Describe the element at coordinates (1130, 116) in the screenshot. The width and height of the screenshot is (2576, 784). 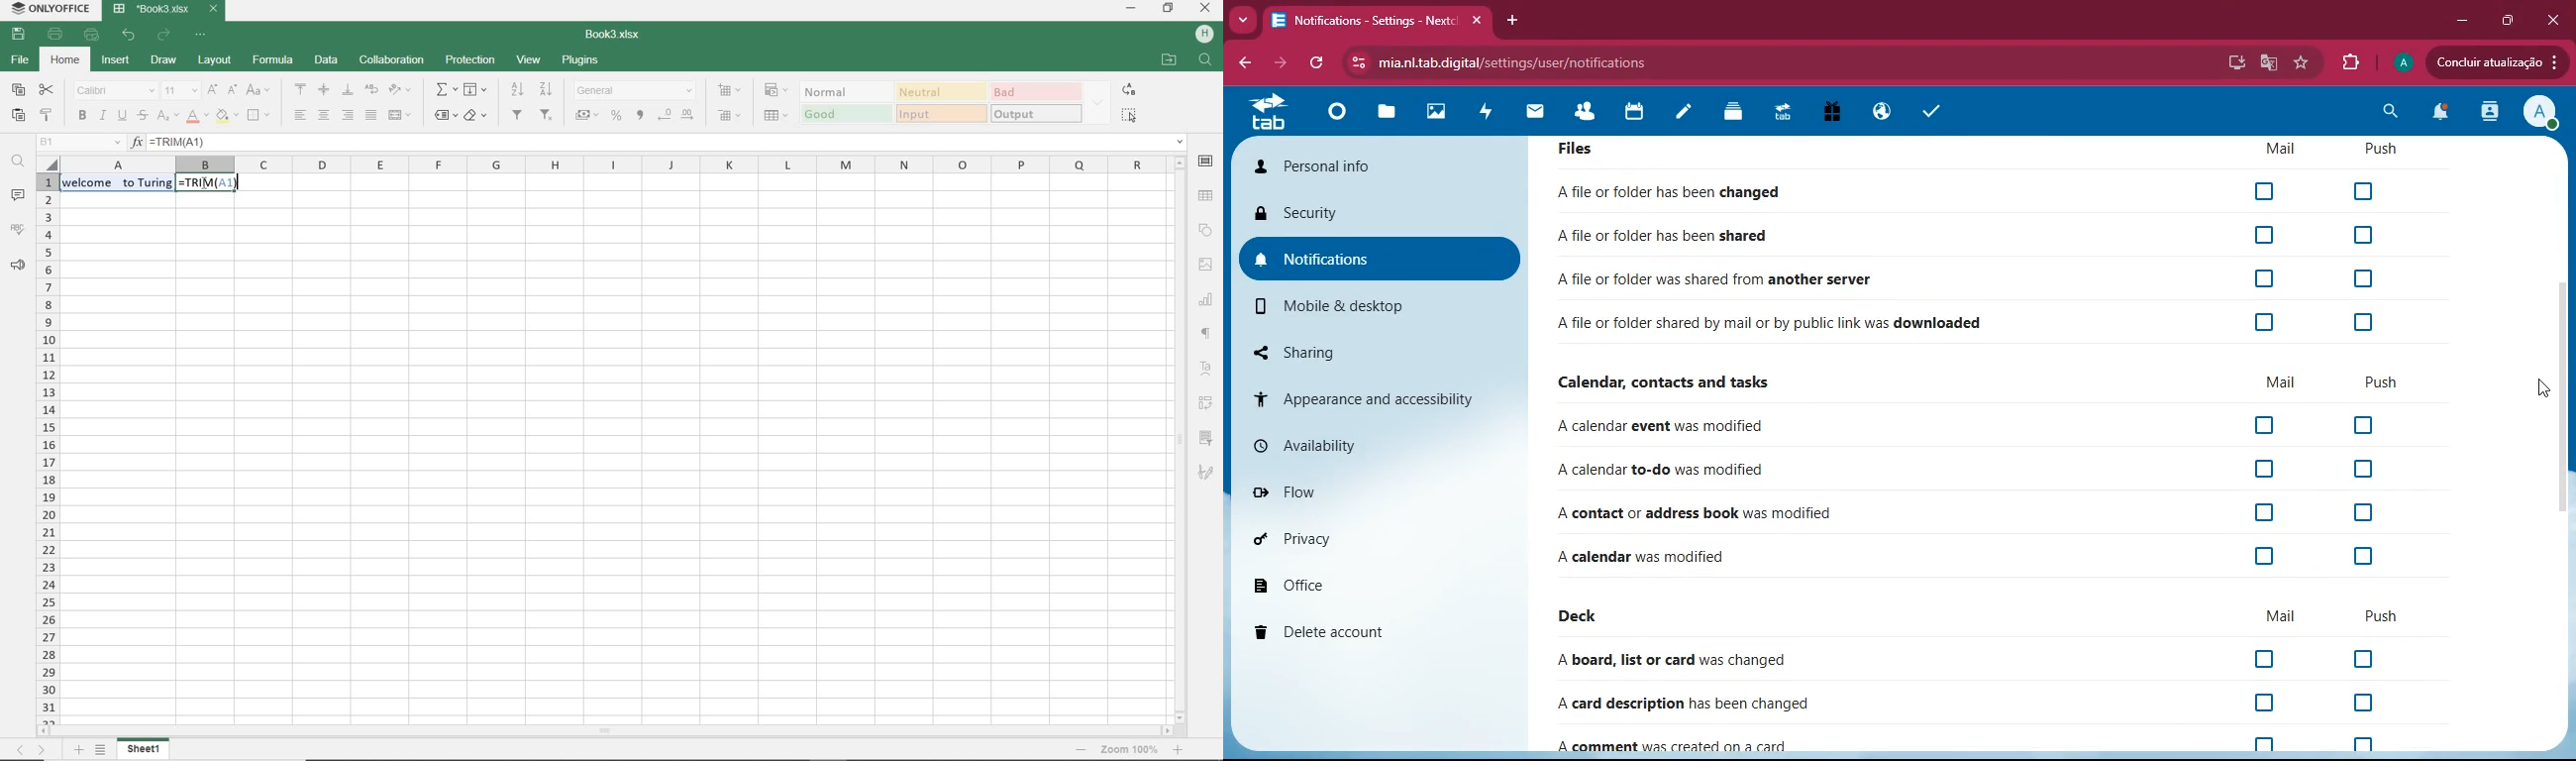
I see `SELECT ALL` at that location.